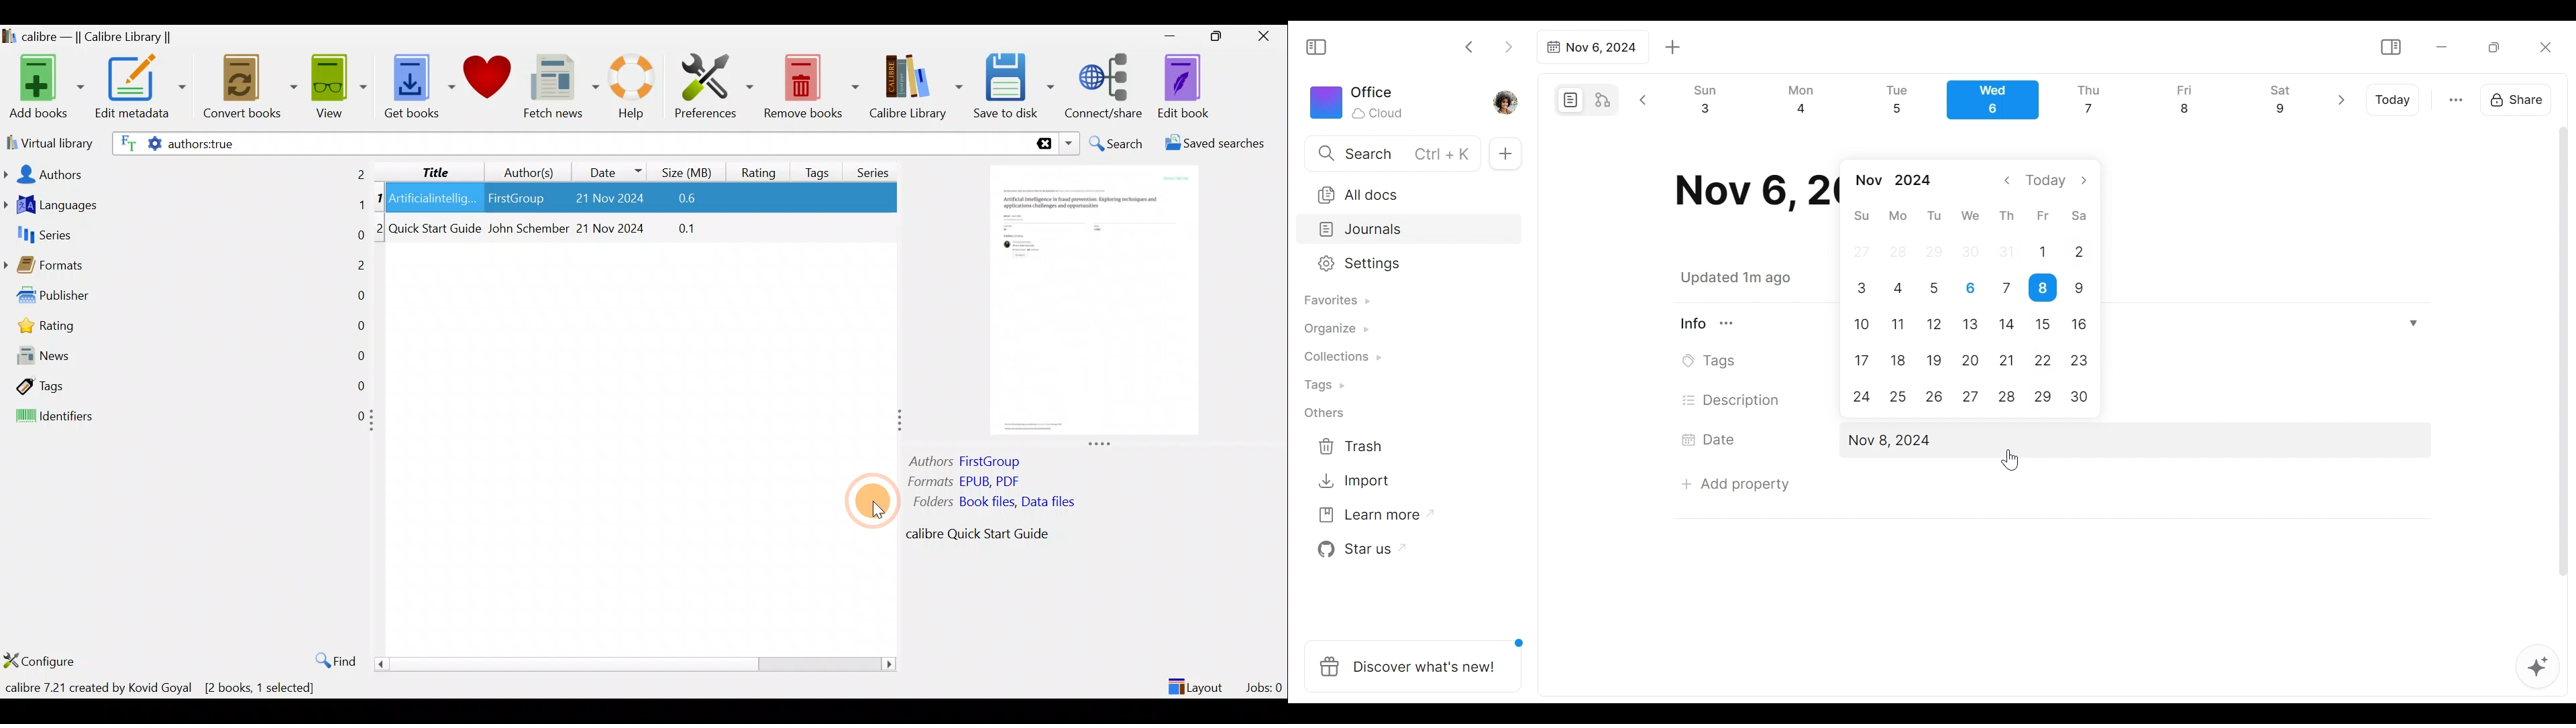  Describe the element at coordinates (488, 82) in the screenshot. I see `Donate` at that location.